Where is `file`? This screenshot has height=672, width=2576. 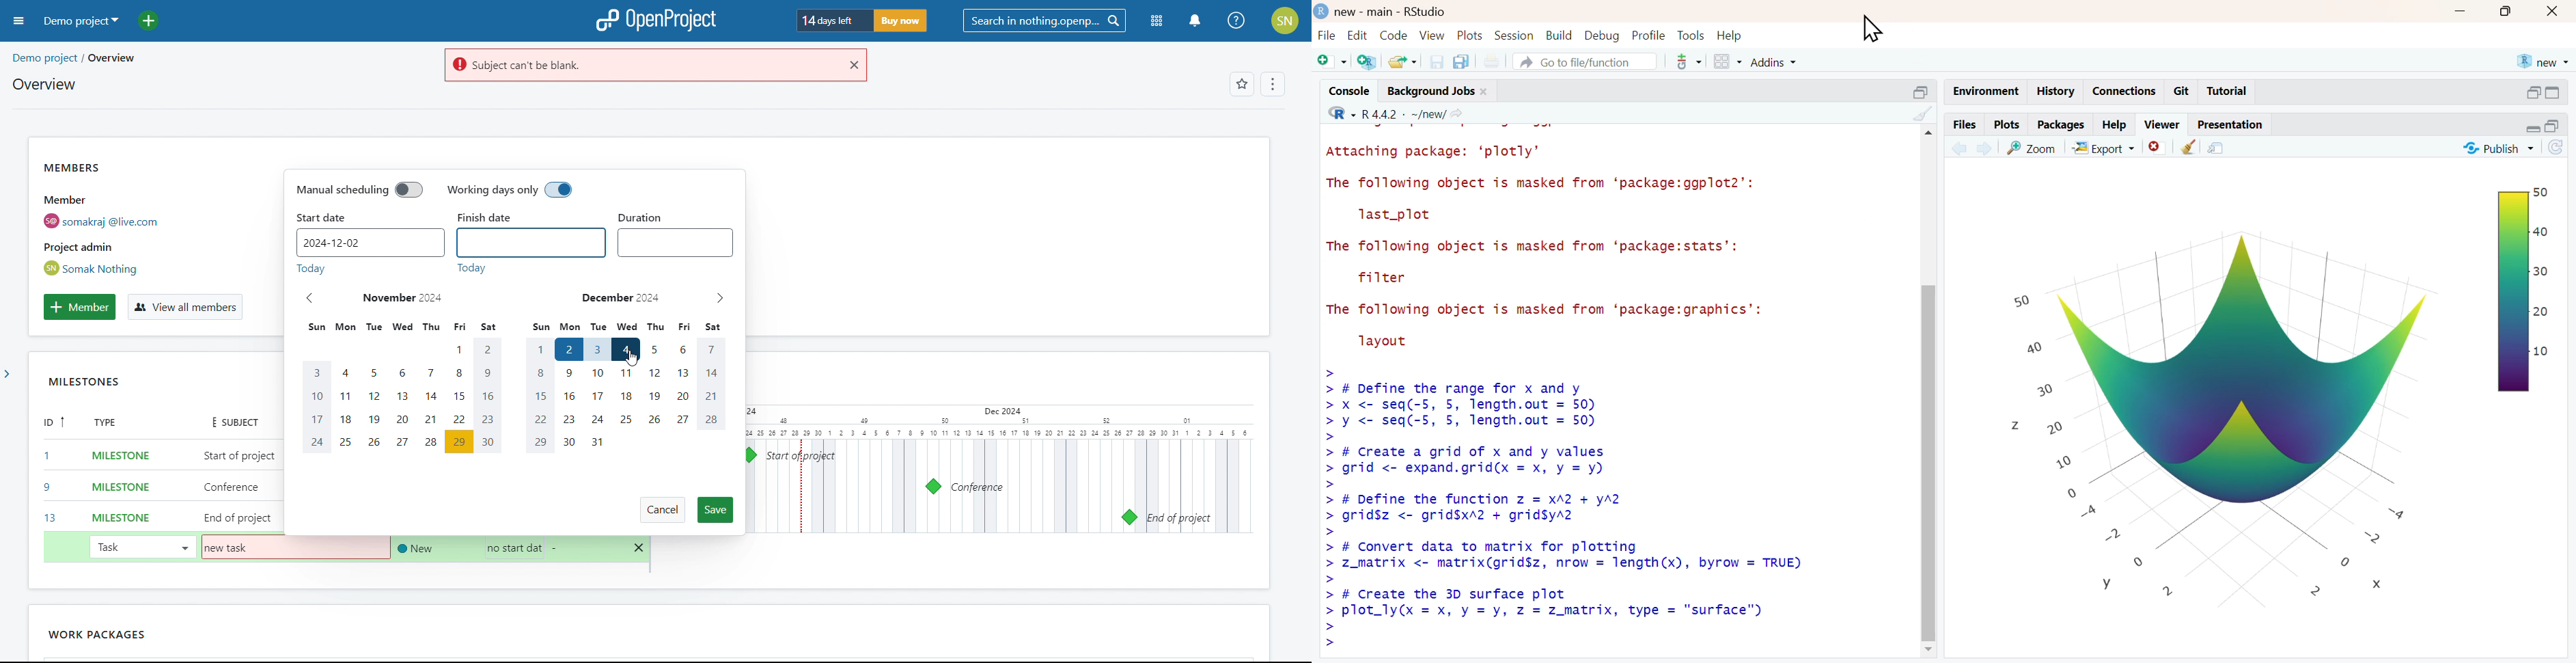 file is located at coordinates (1325, 35).